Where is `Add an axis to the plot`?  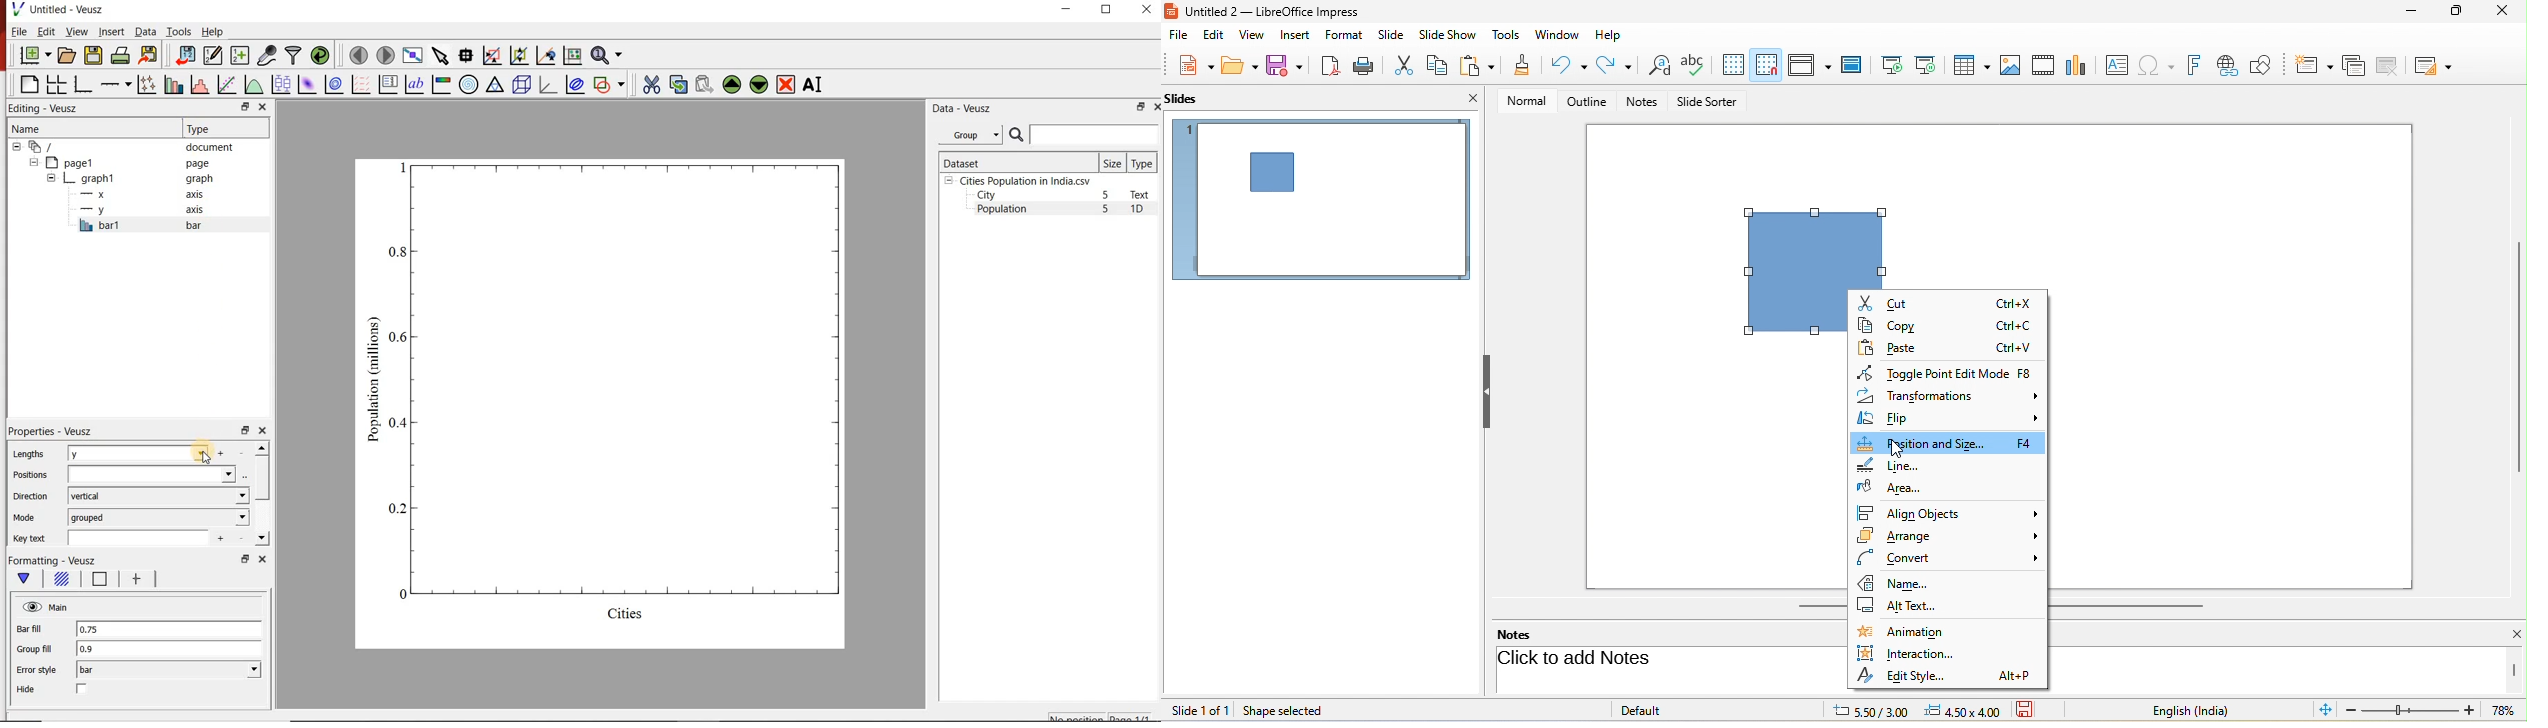
Add an axis to the plot is located at coordinates (115, 82).